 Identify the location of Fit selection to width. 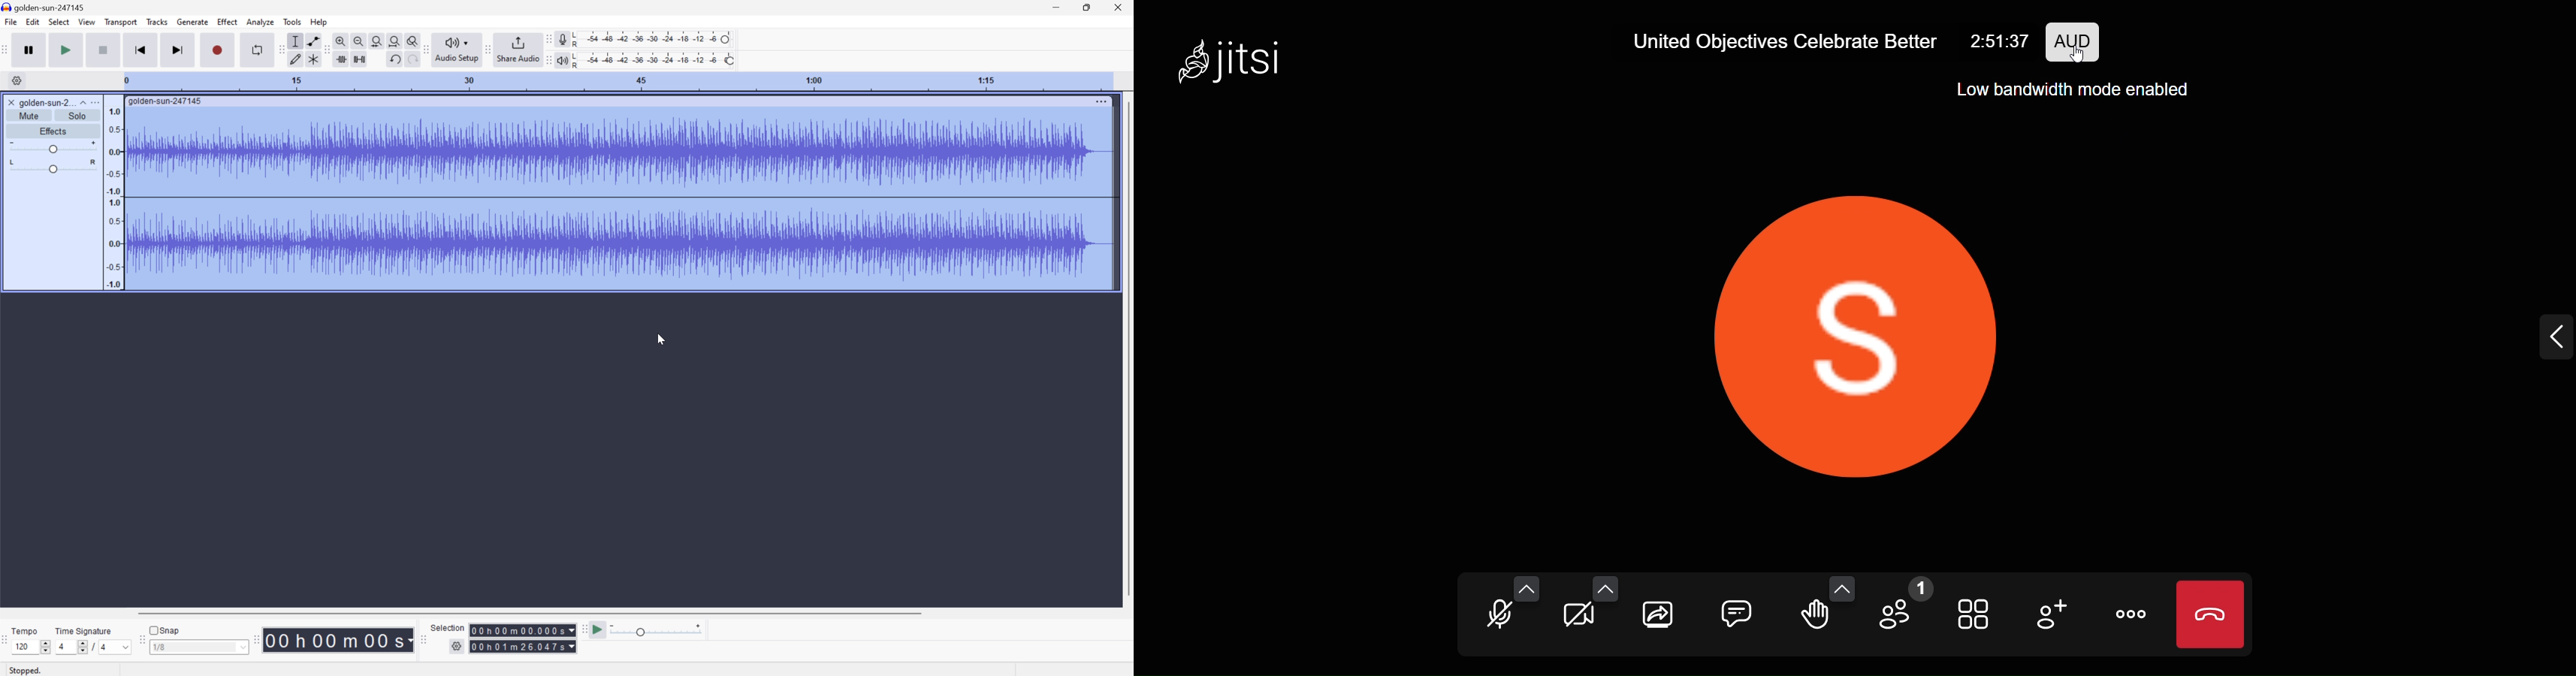
(376, 40).